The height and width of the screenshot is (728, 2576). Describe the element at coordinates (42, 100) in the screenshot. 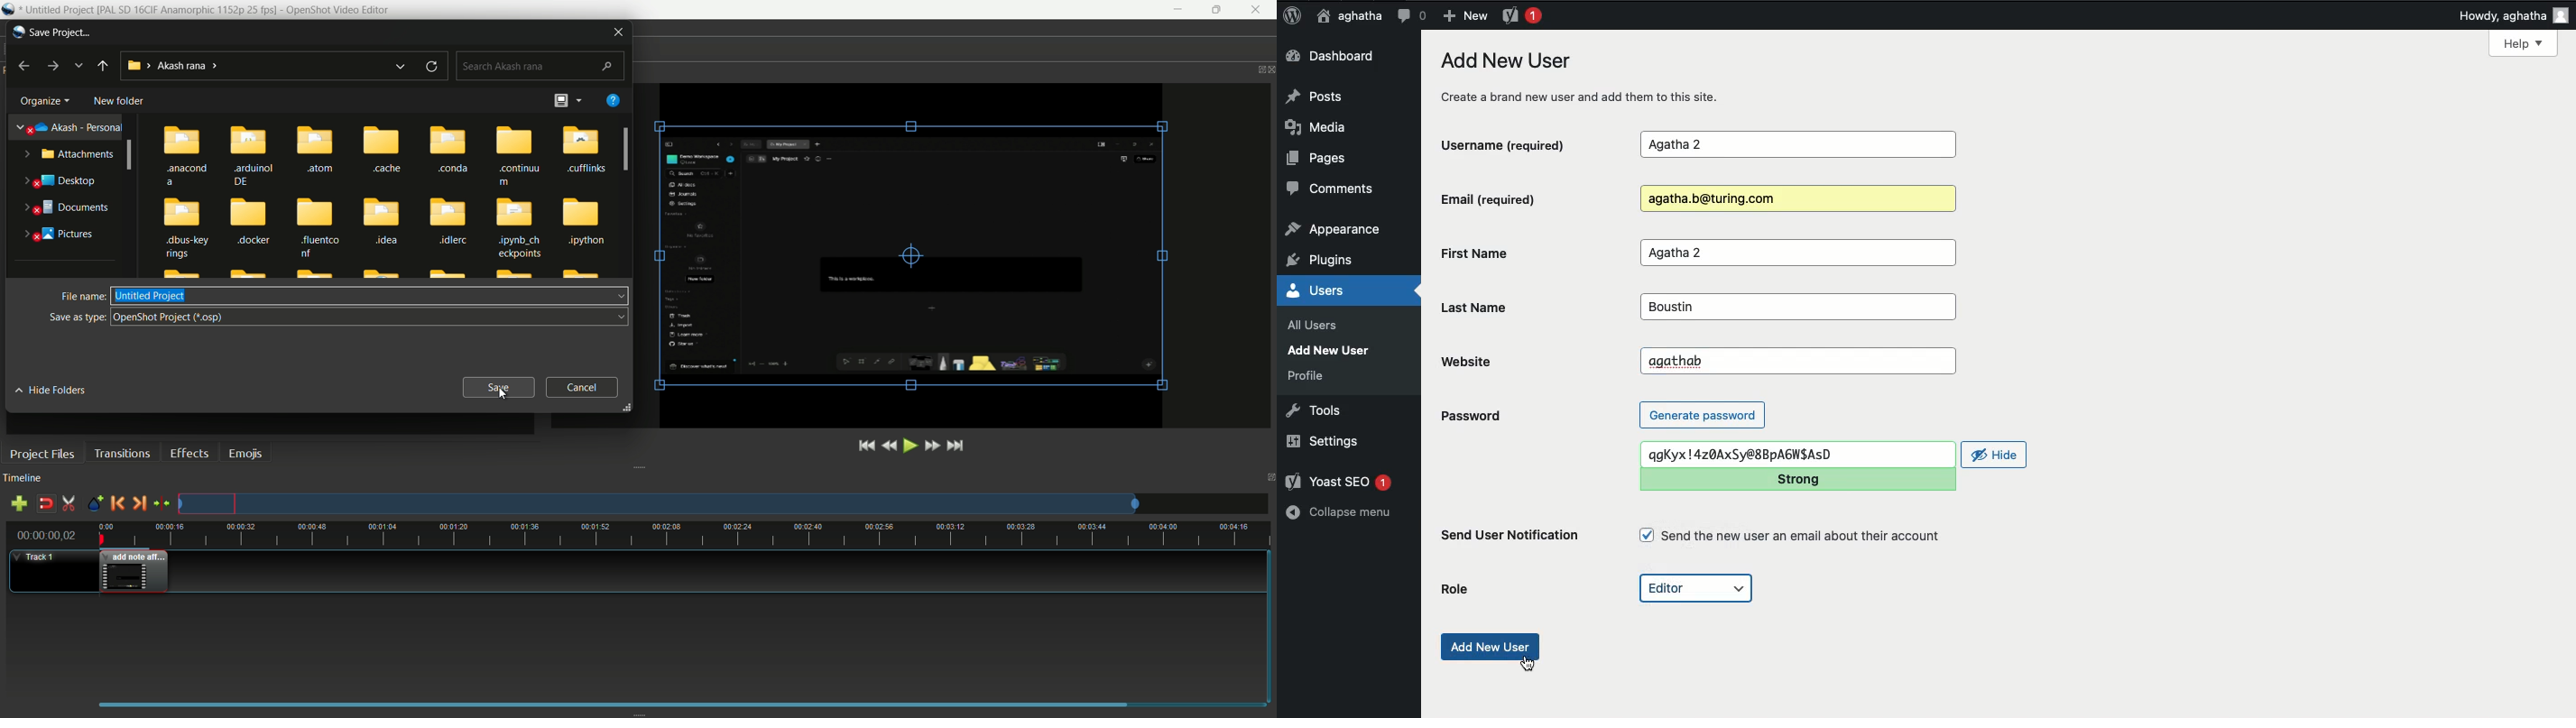

I see `organize` at that location.